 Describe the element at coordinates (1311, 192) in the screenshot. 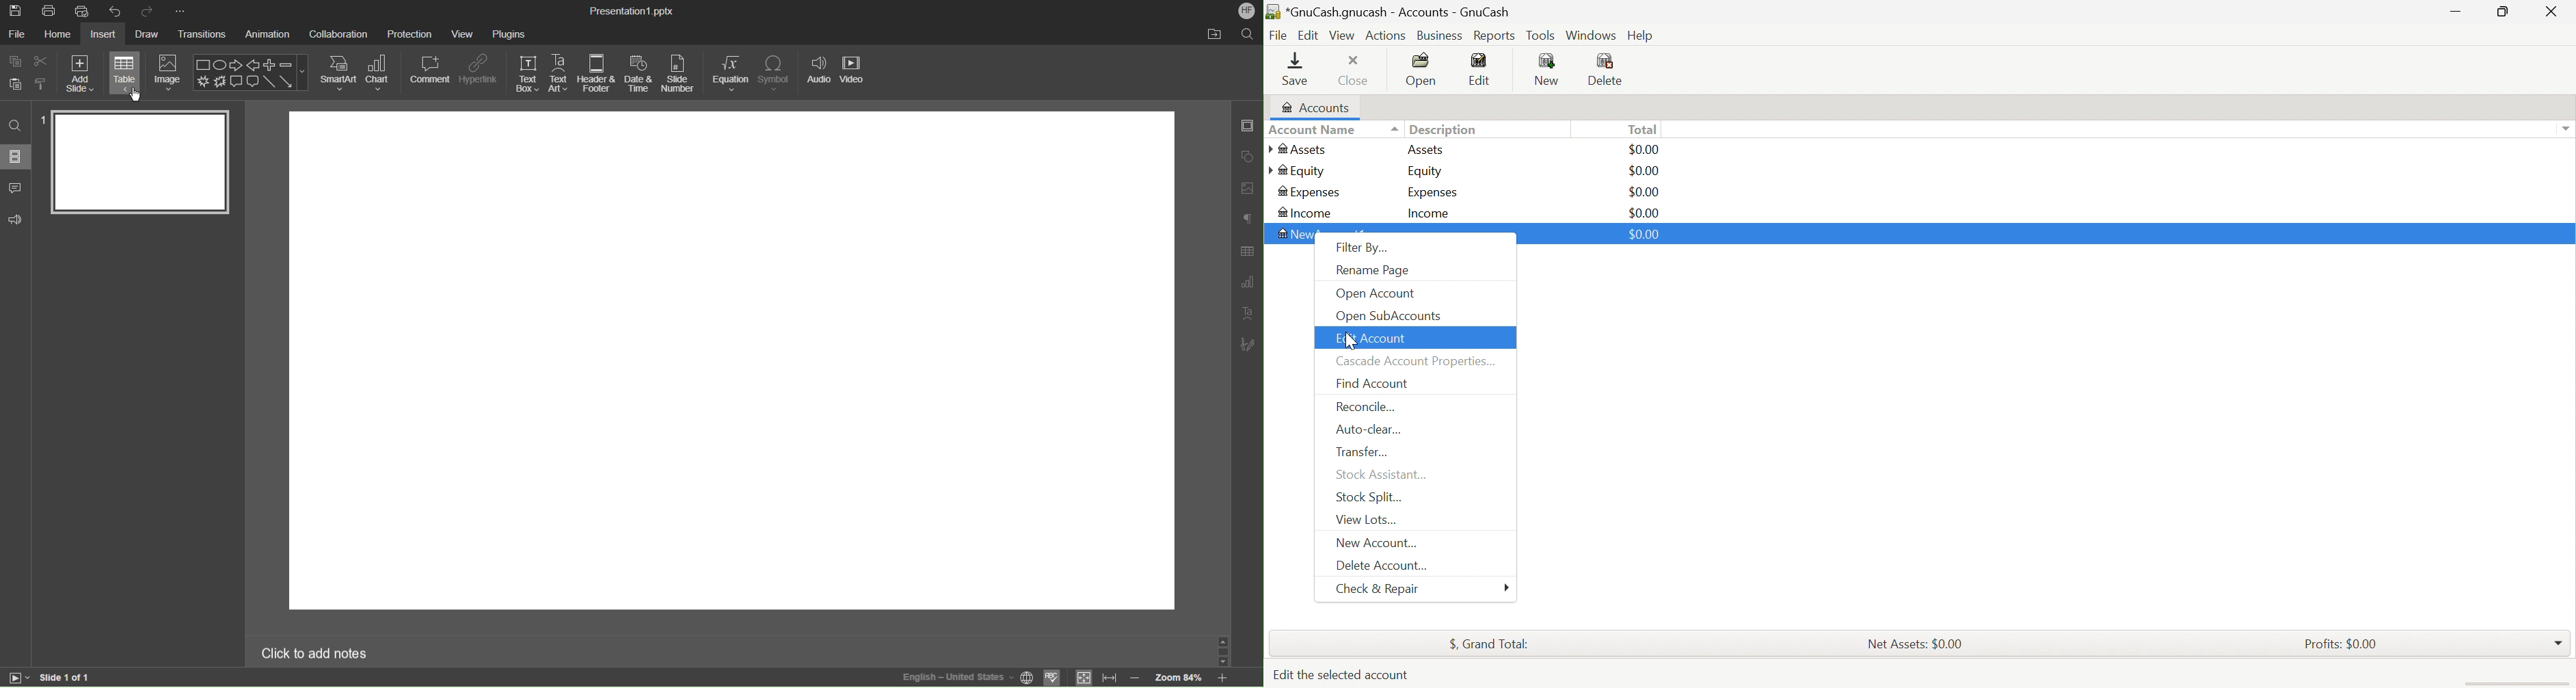

I see `Expenses` at that location.